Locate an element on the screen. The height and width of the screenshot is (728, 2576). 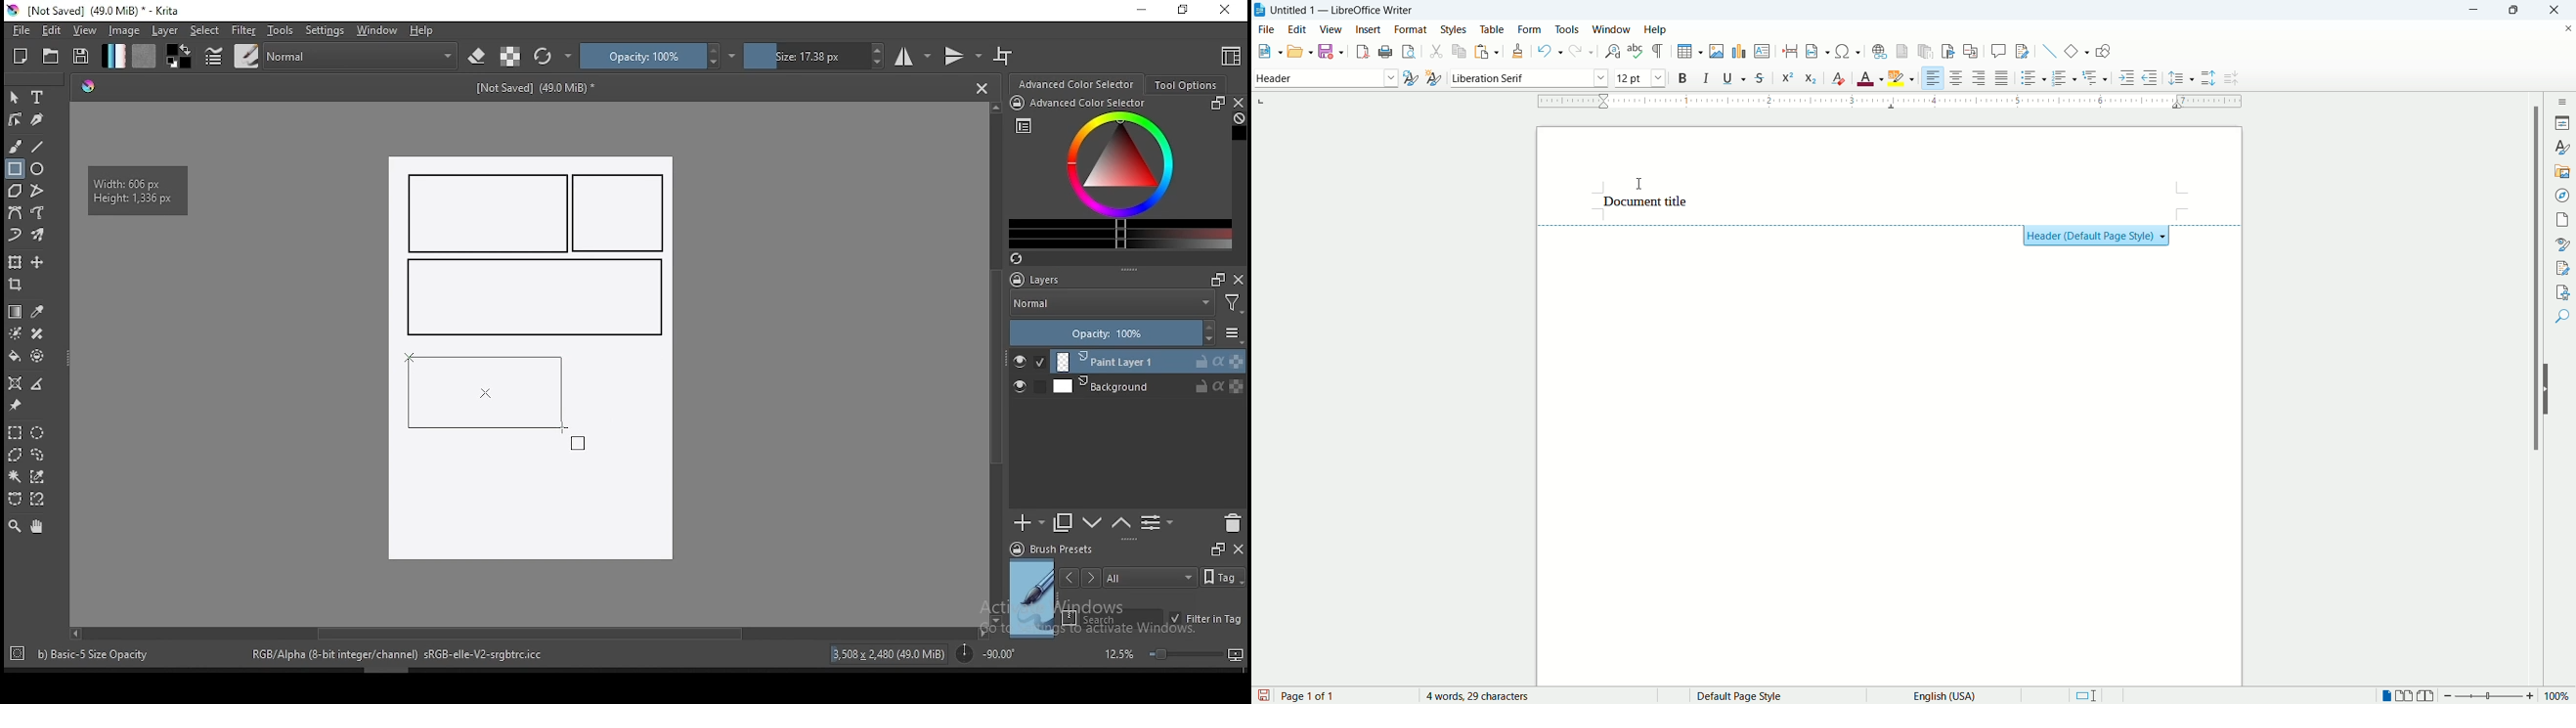
close docker is located at coordinates (1238, 103).